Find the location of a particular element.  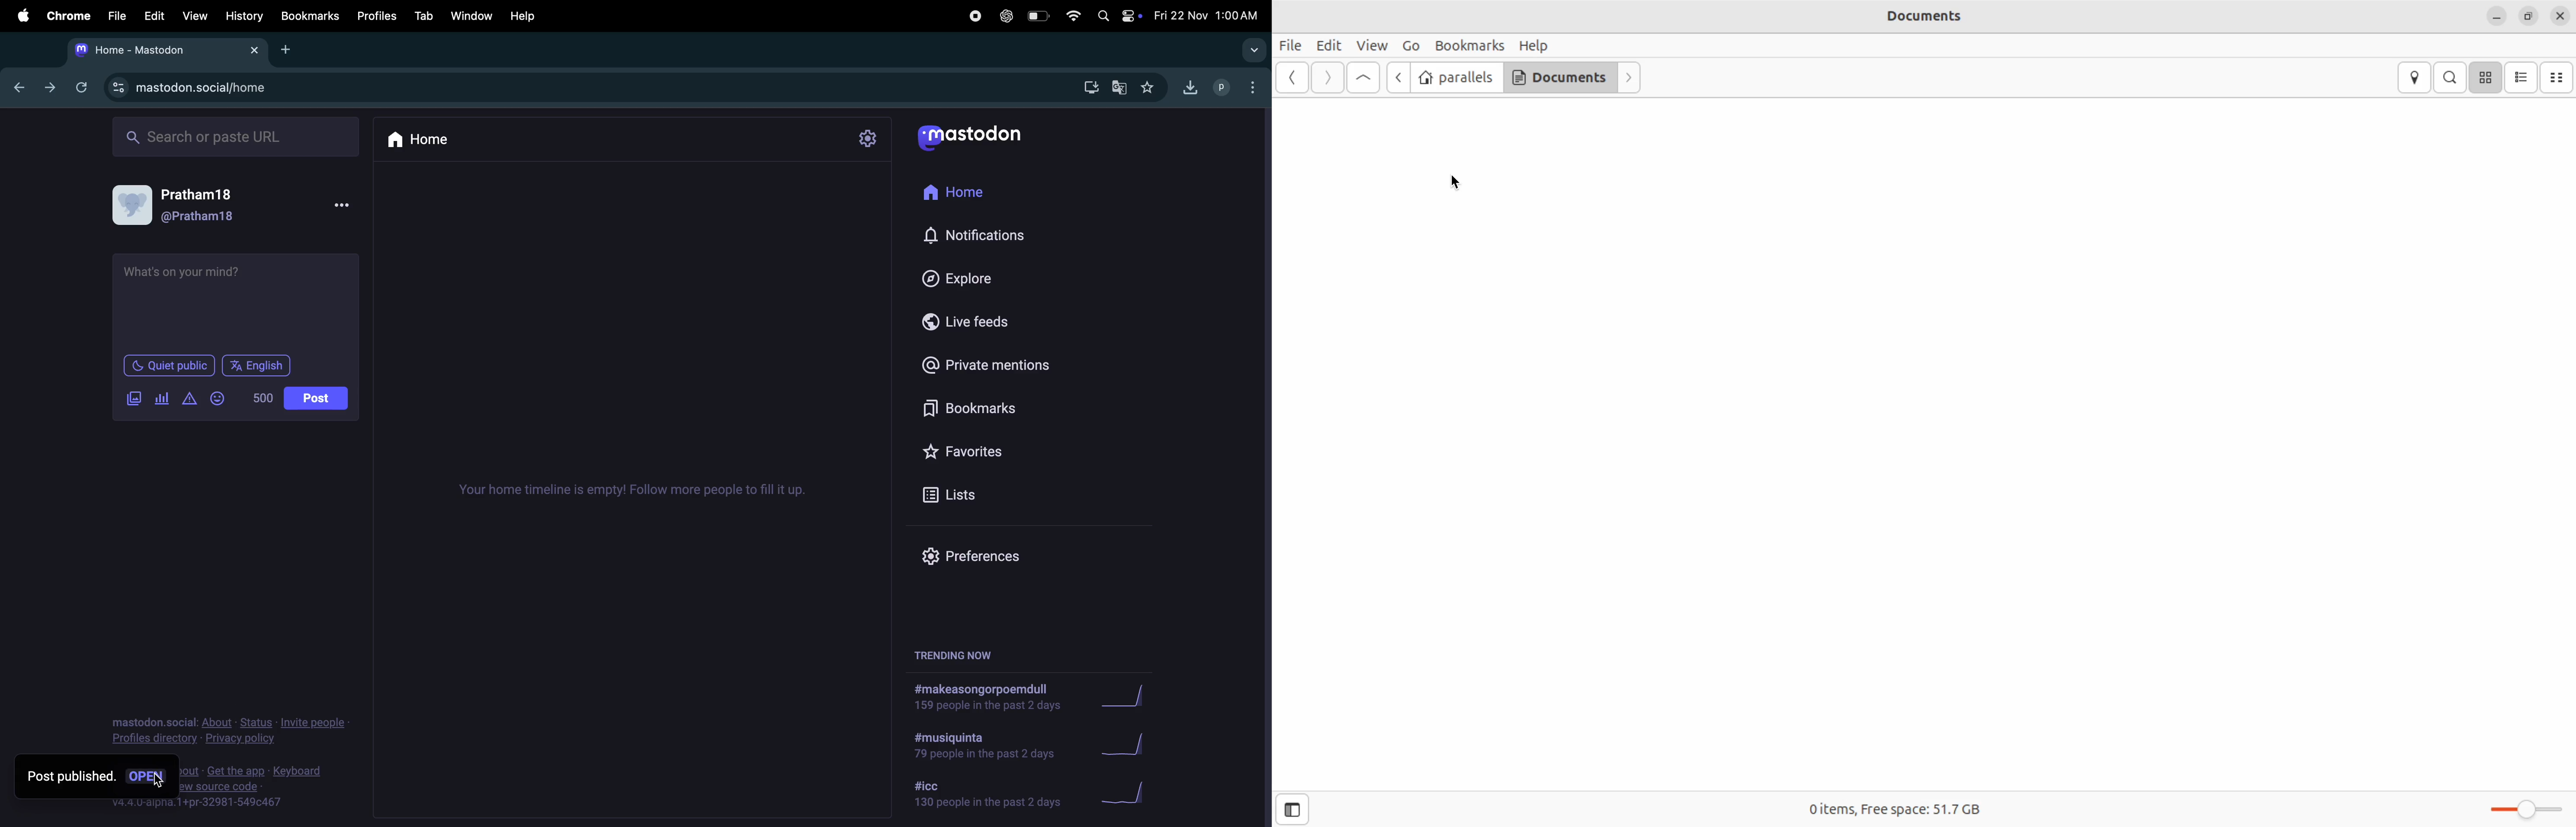

graphs is located at coordinates (1128, 697).